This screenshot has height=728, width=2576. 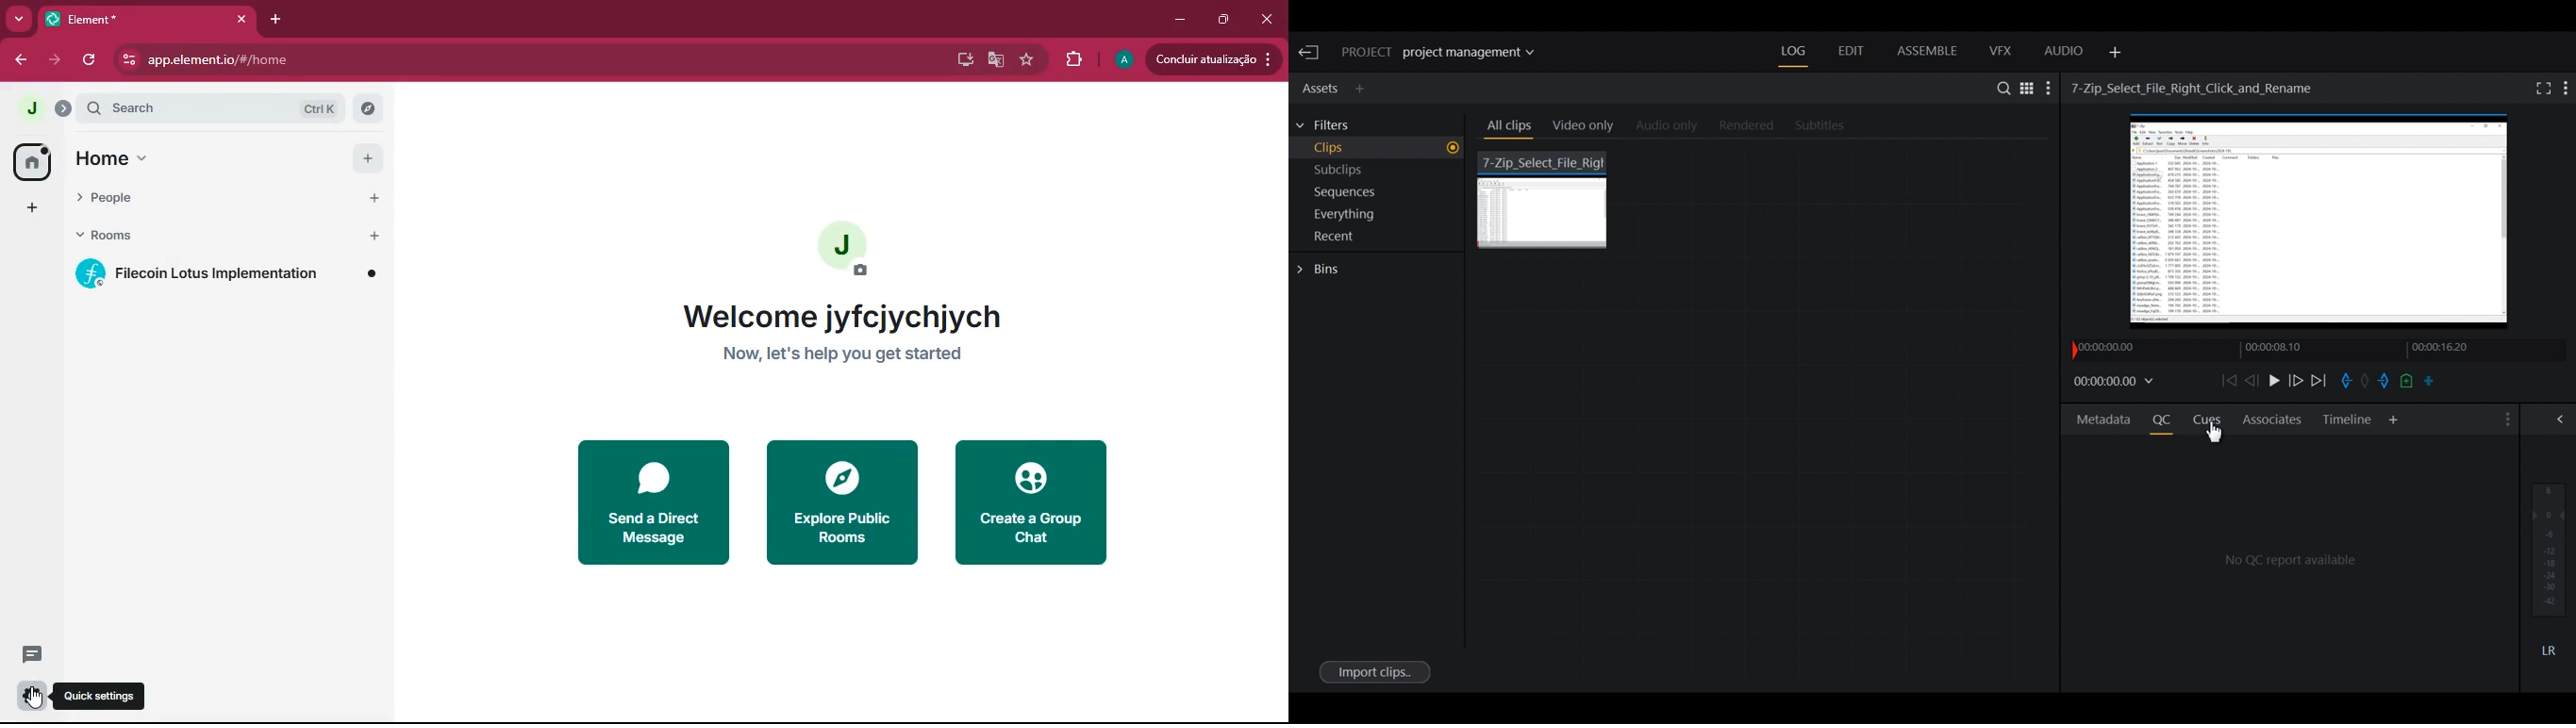 What do you see at coordinates (2159, 419) in the screenshot?
I see `Quality Control` at bounding box center [2159, 419].